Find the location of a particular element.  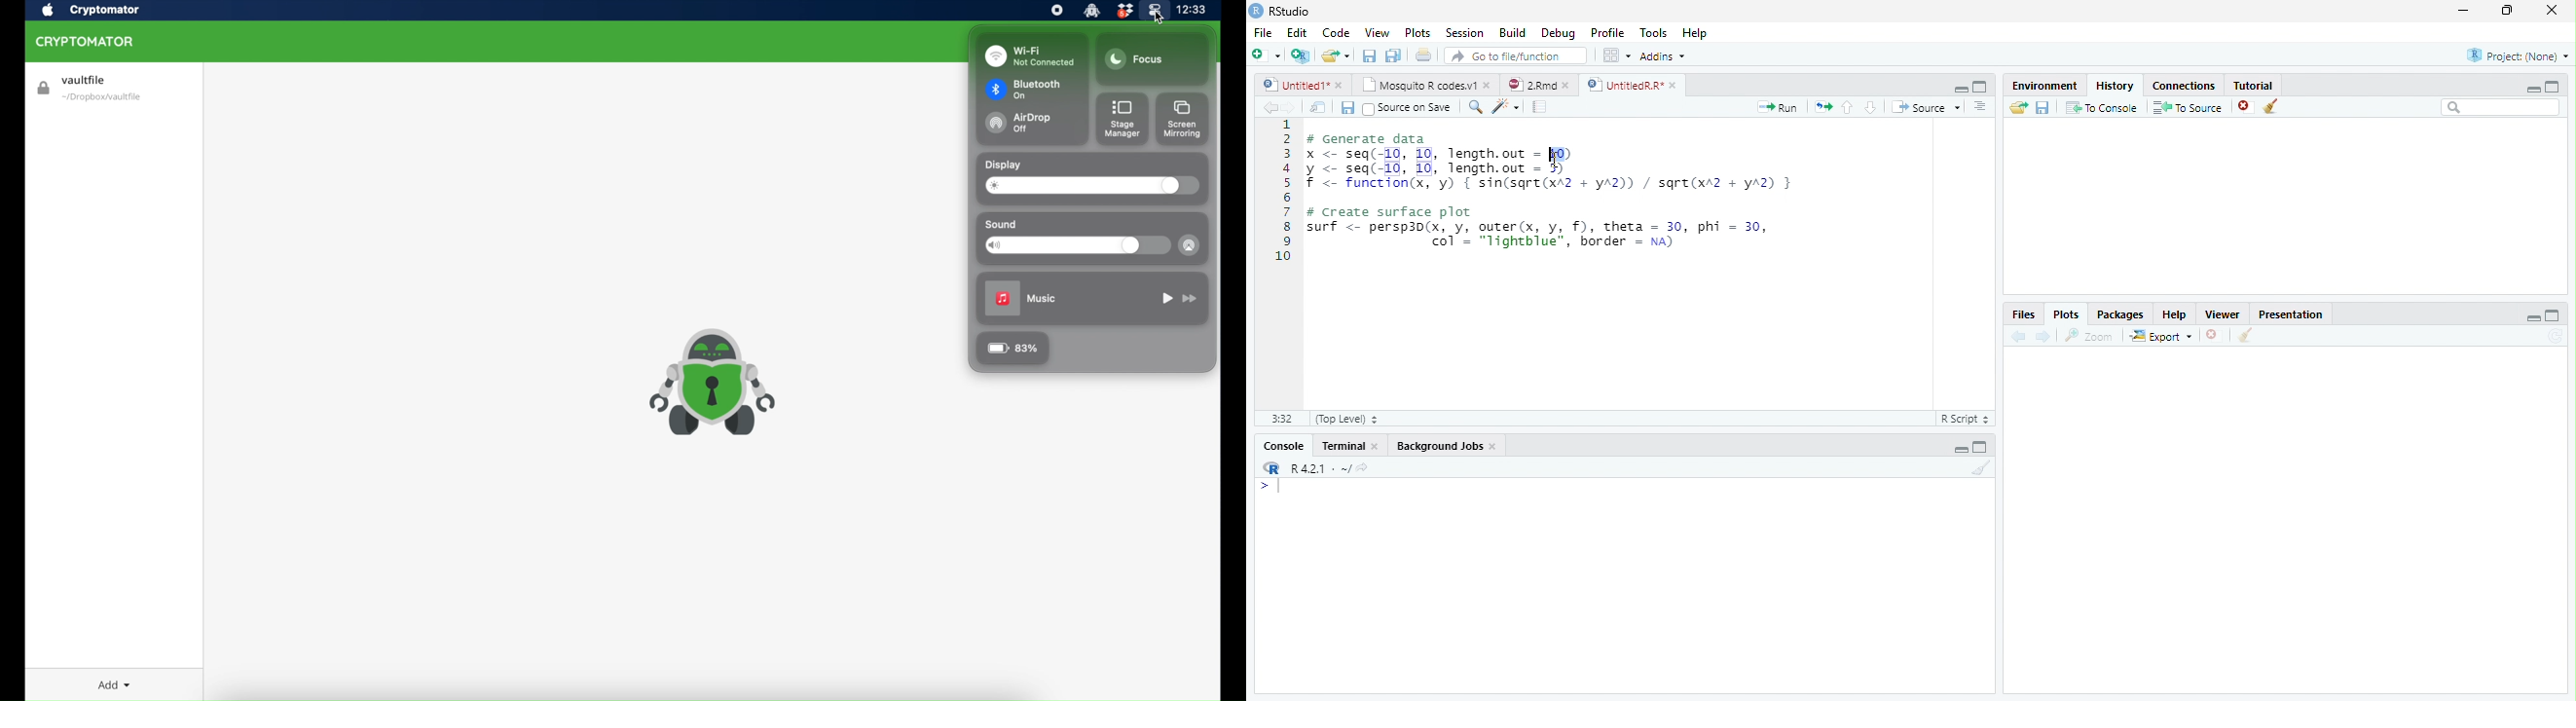

Mosquito R codes.v1 is located at coordinates (1417, 85).